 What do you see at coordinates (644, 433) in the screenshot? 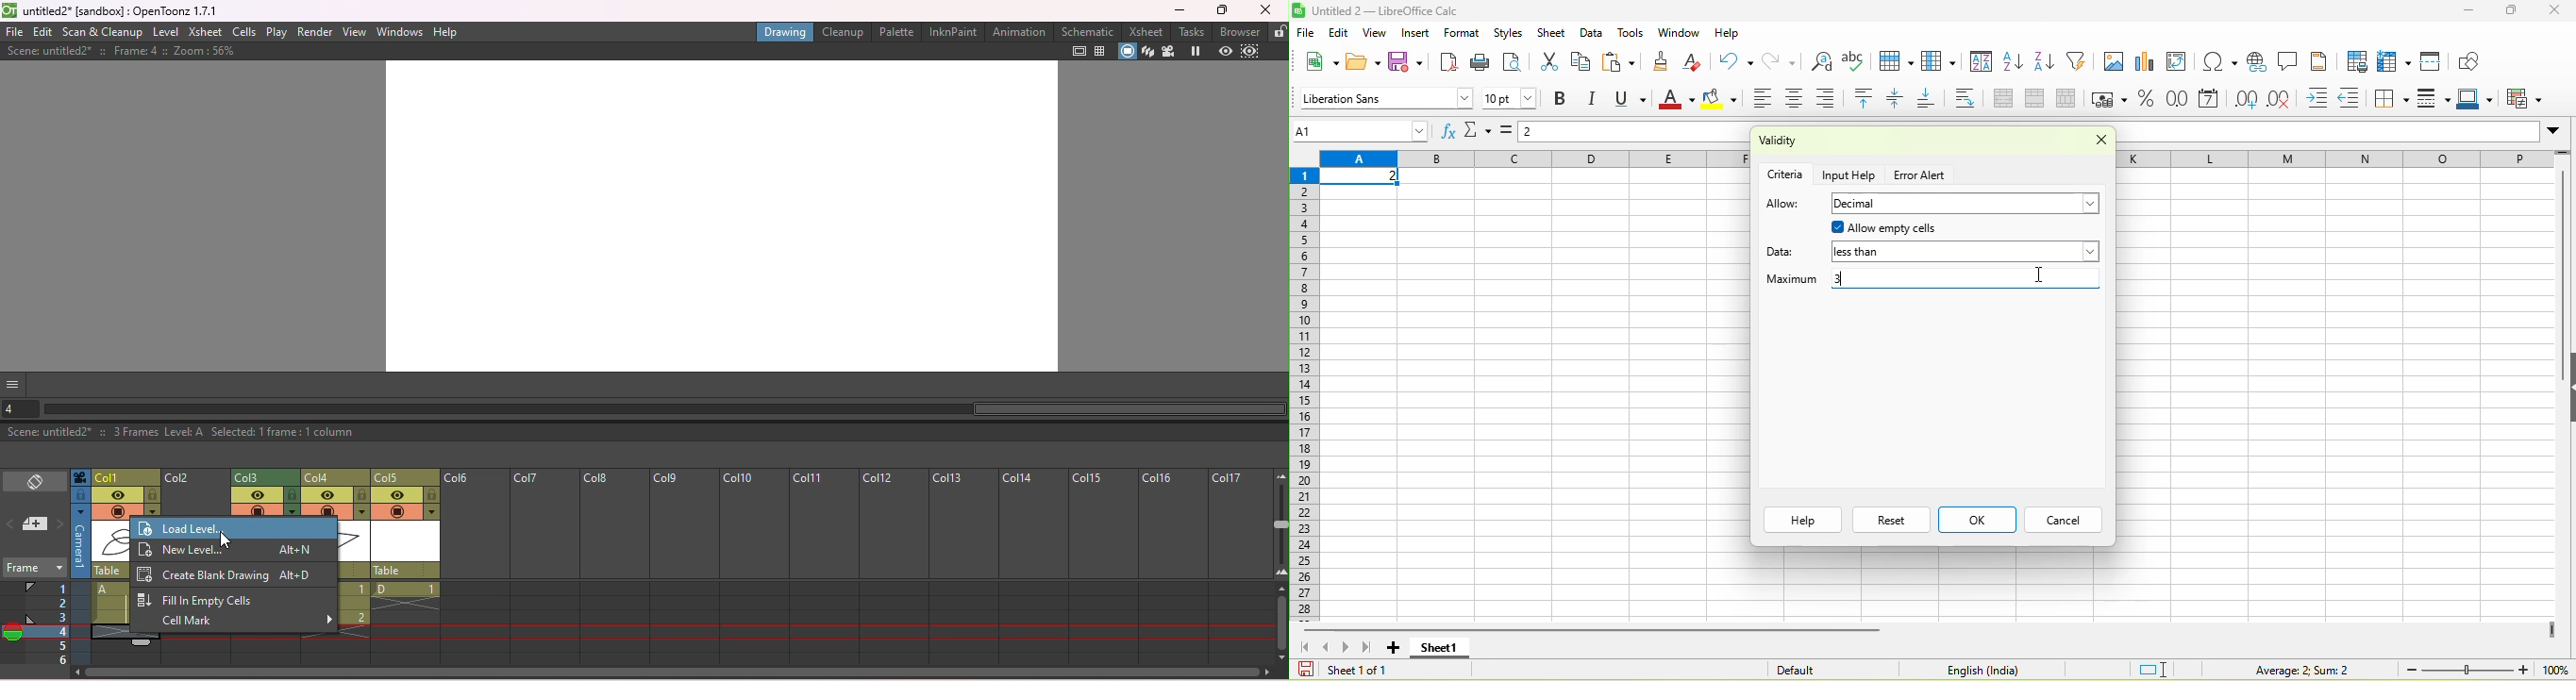
I see `Scene: untitled2* :: 3 Frames Level: A Selected: 1 frame: 1 column` at bounding box center [644, 433].